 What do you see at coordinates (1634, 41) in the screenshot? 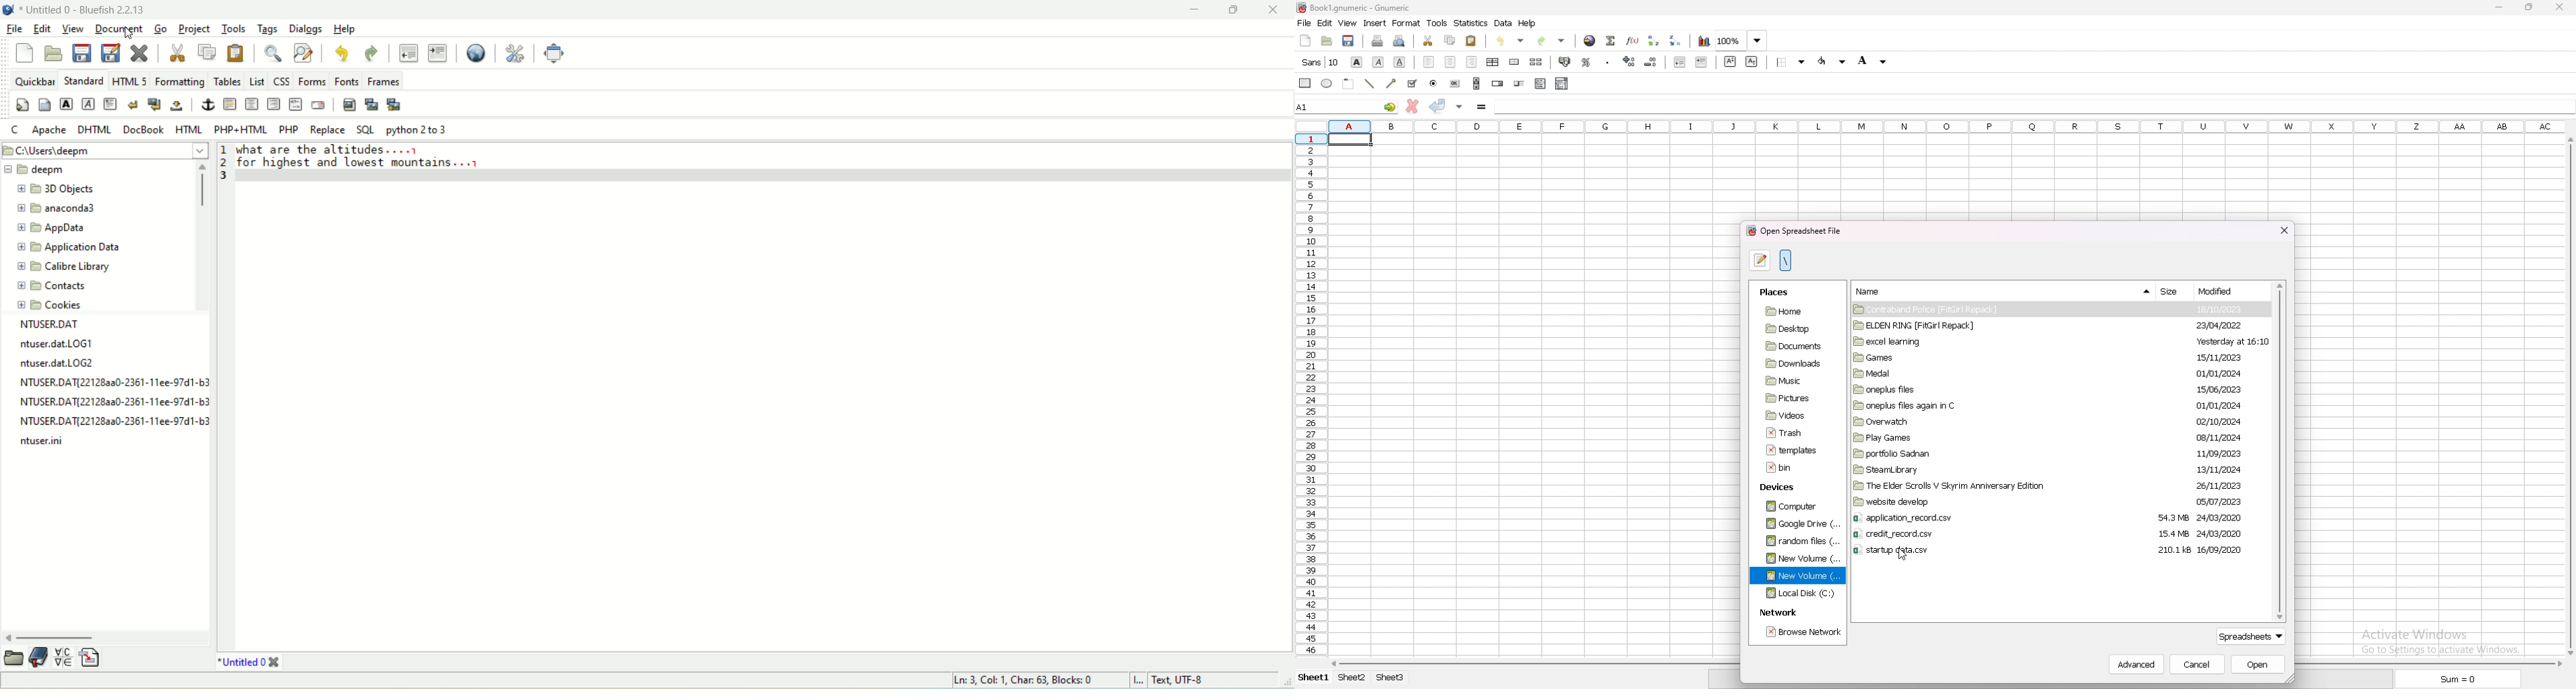
I see `function` at bounding box center [1634, 41].